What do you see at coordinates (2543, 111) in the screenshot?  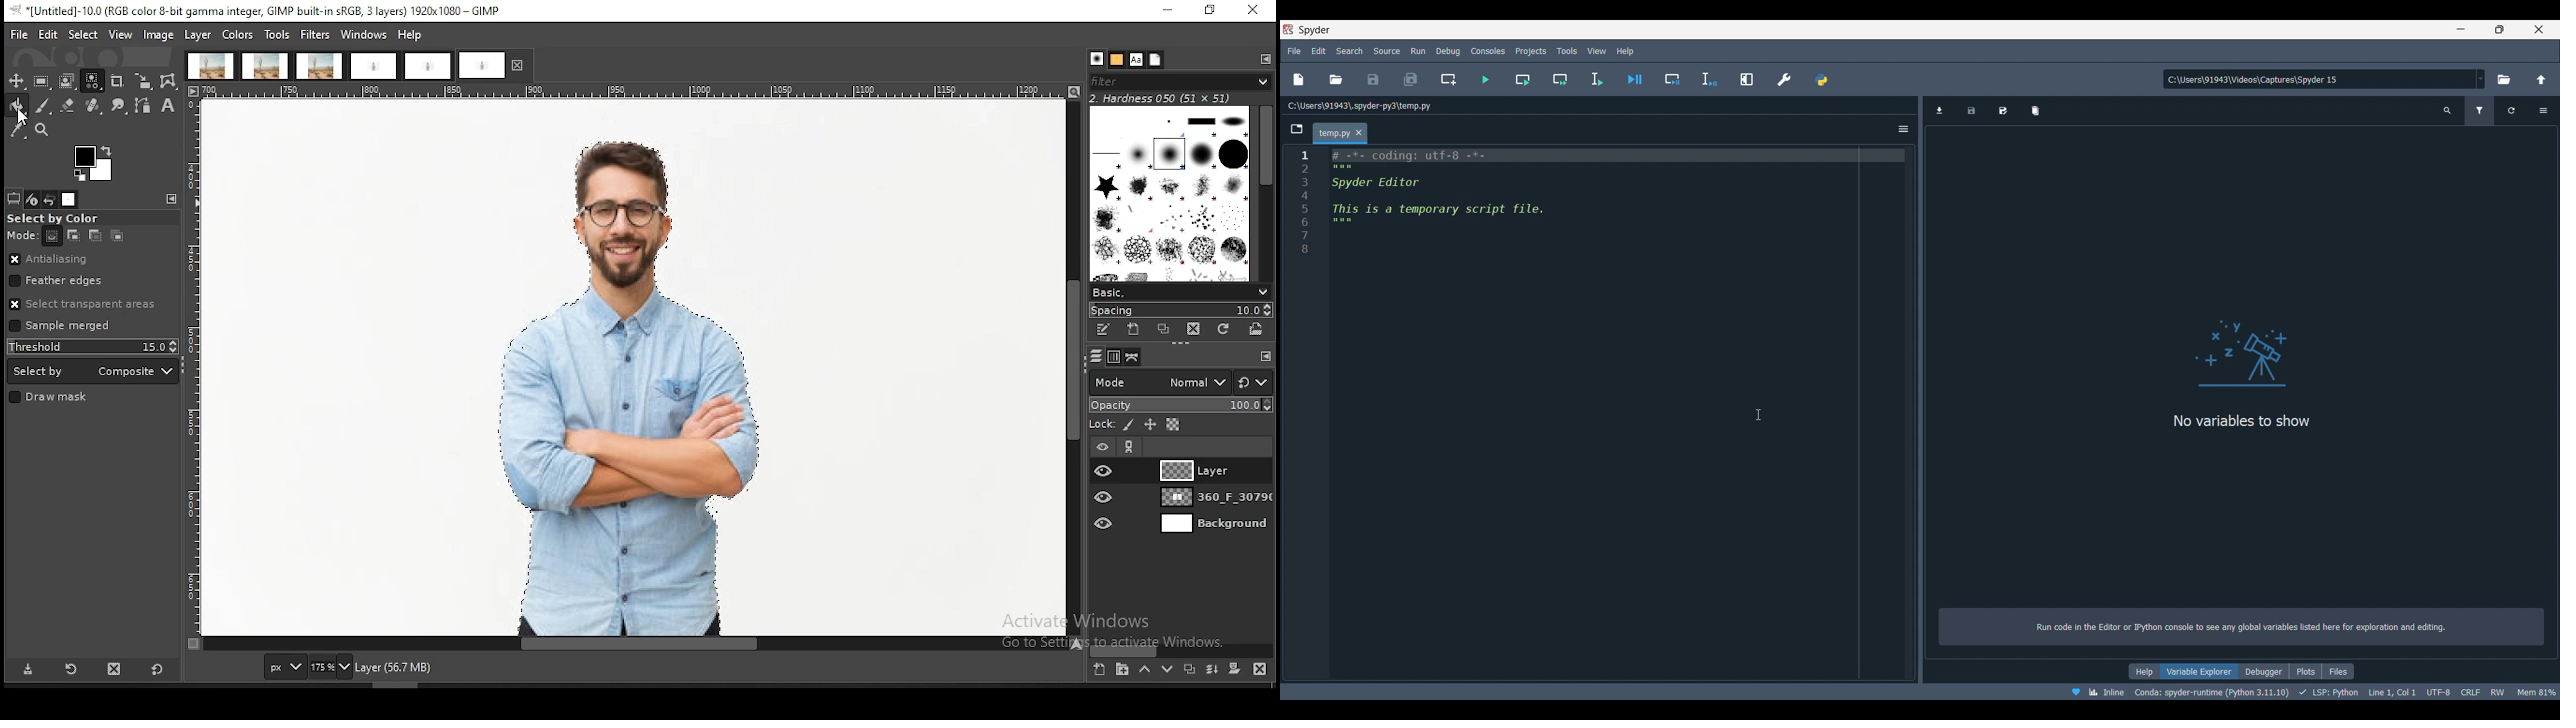 I see `Options` at bounding box center [2543, 111].